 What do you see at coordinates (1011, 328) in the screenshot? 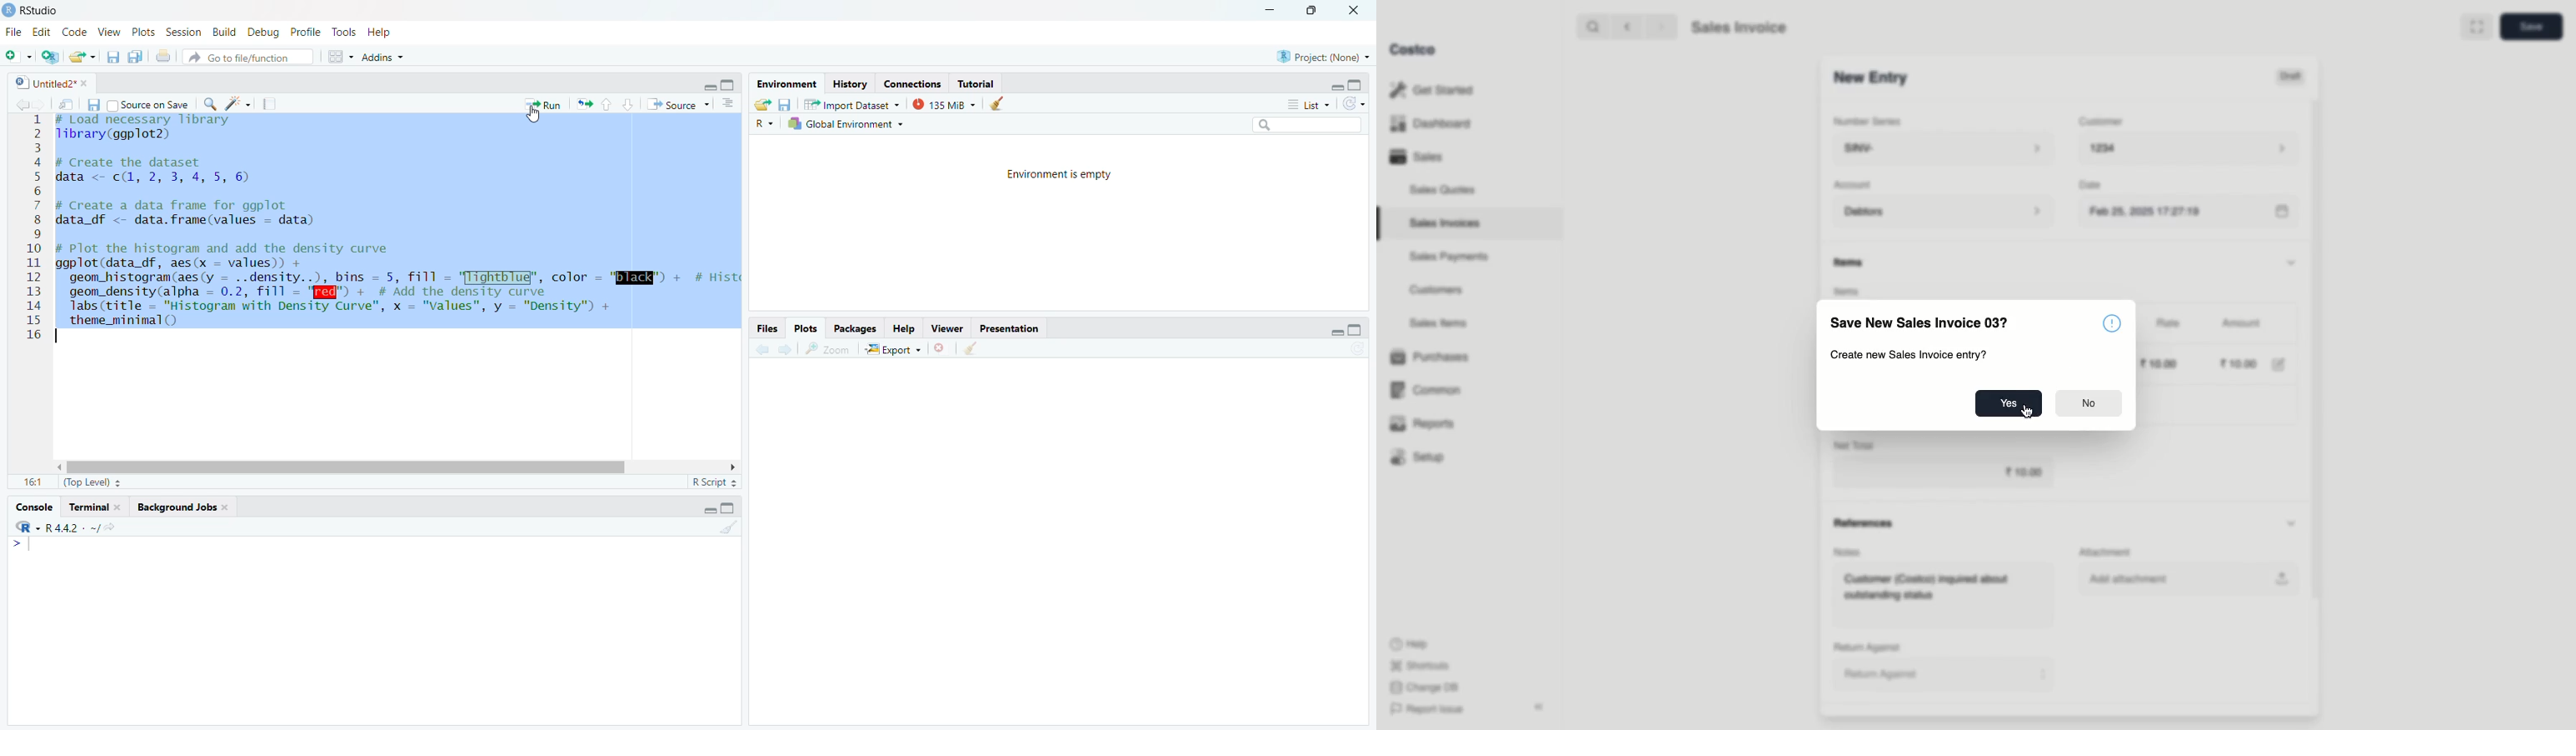
I see `Presentation` at bounding box center [1011, 328].